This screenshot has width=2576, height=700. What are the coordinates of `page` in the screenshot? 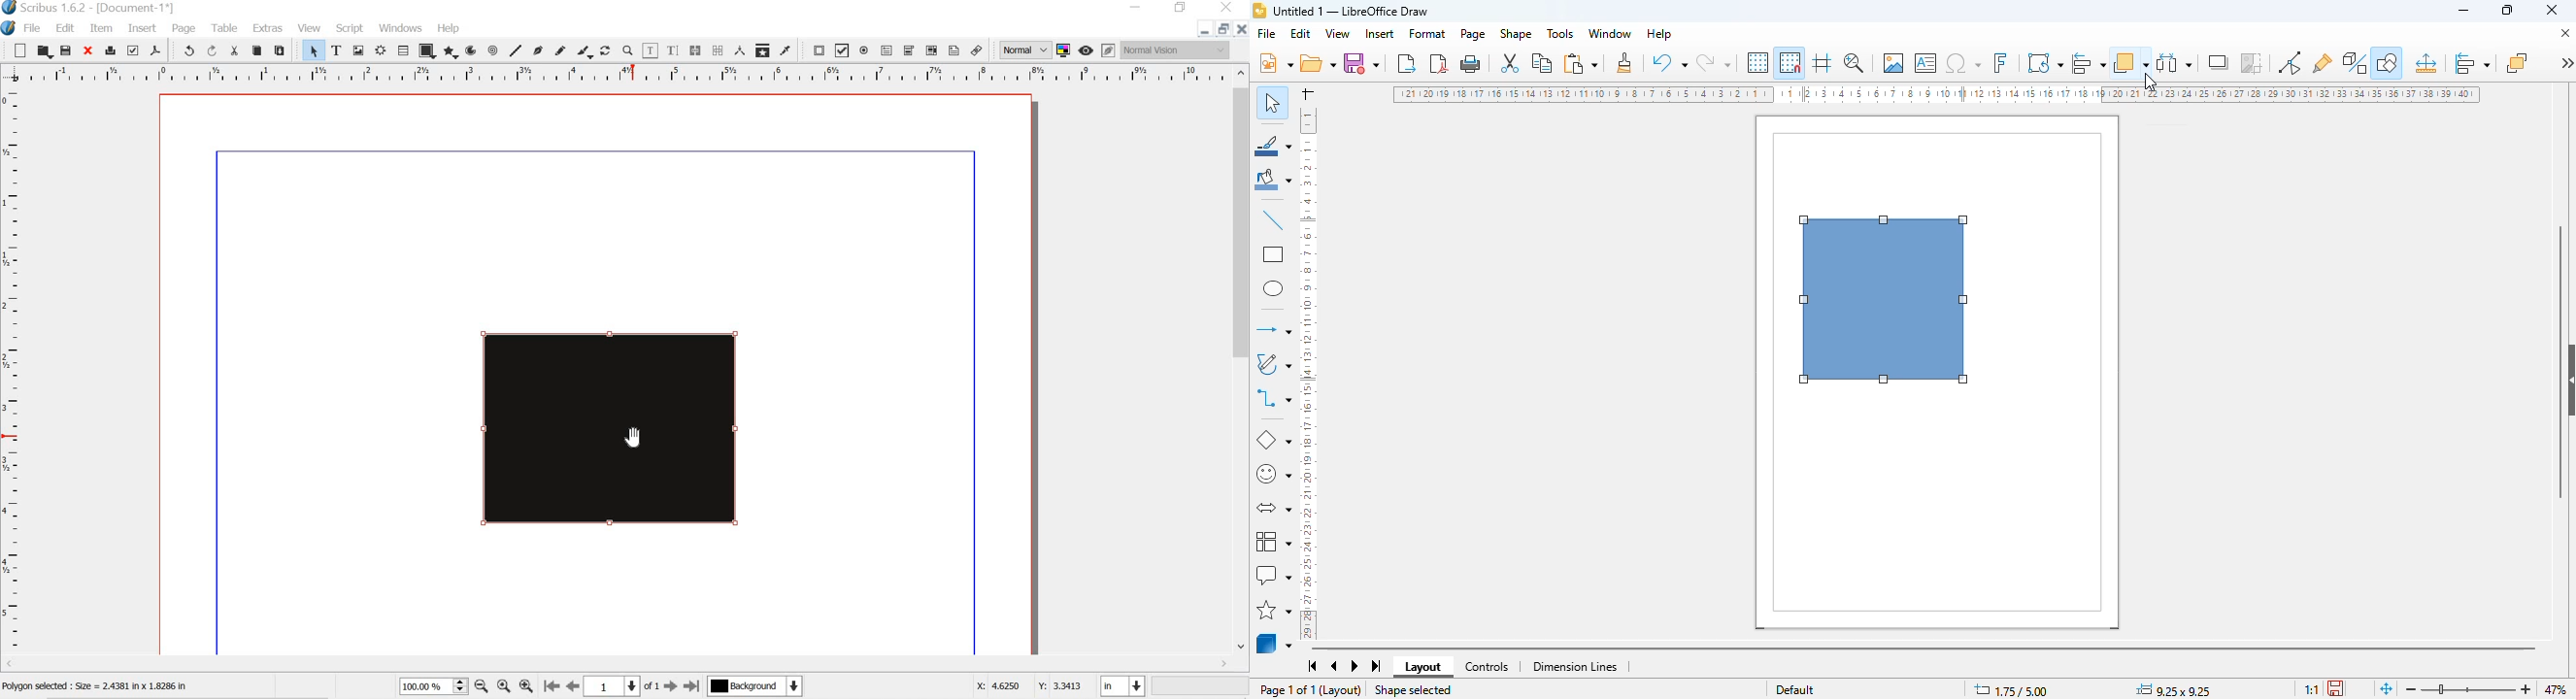 It's located at (180, 27).